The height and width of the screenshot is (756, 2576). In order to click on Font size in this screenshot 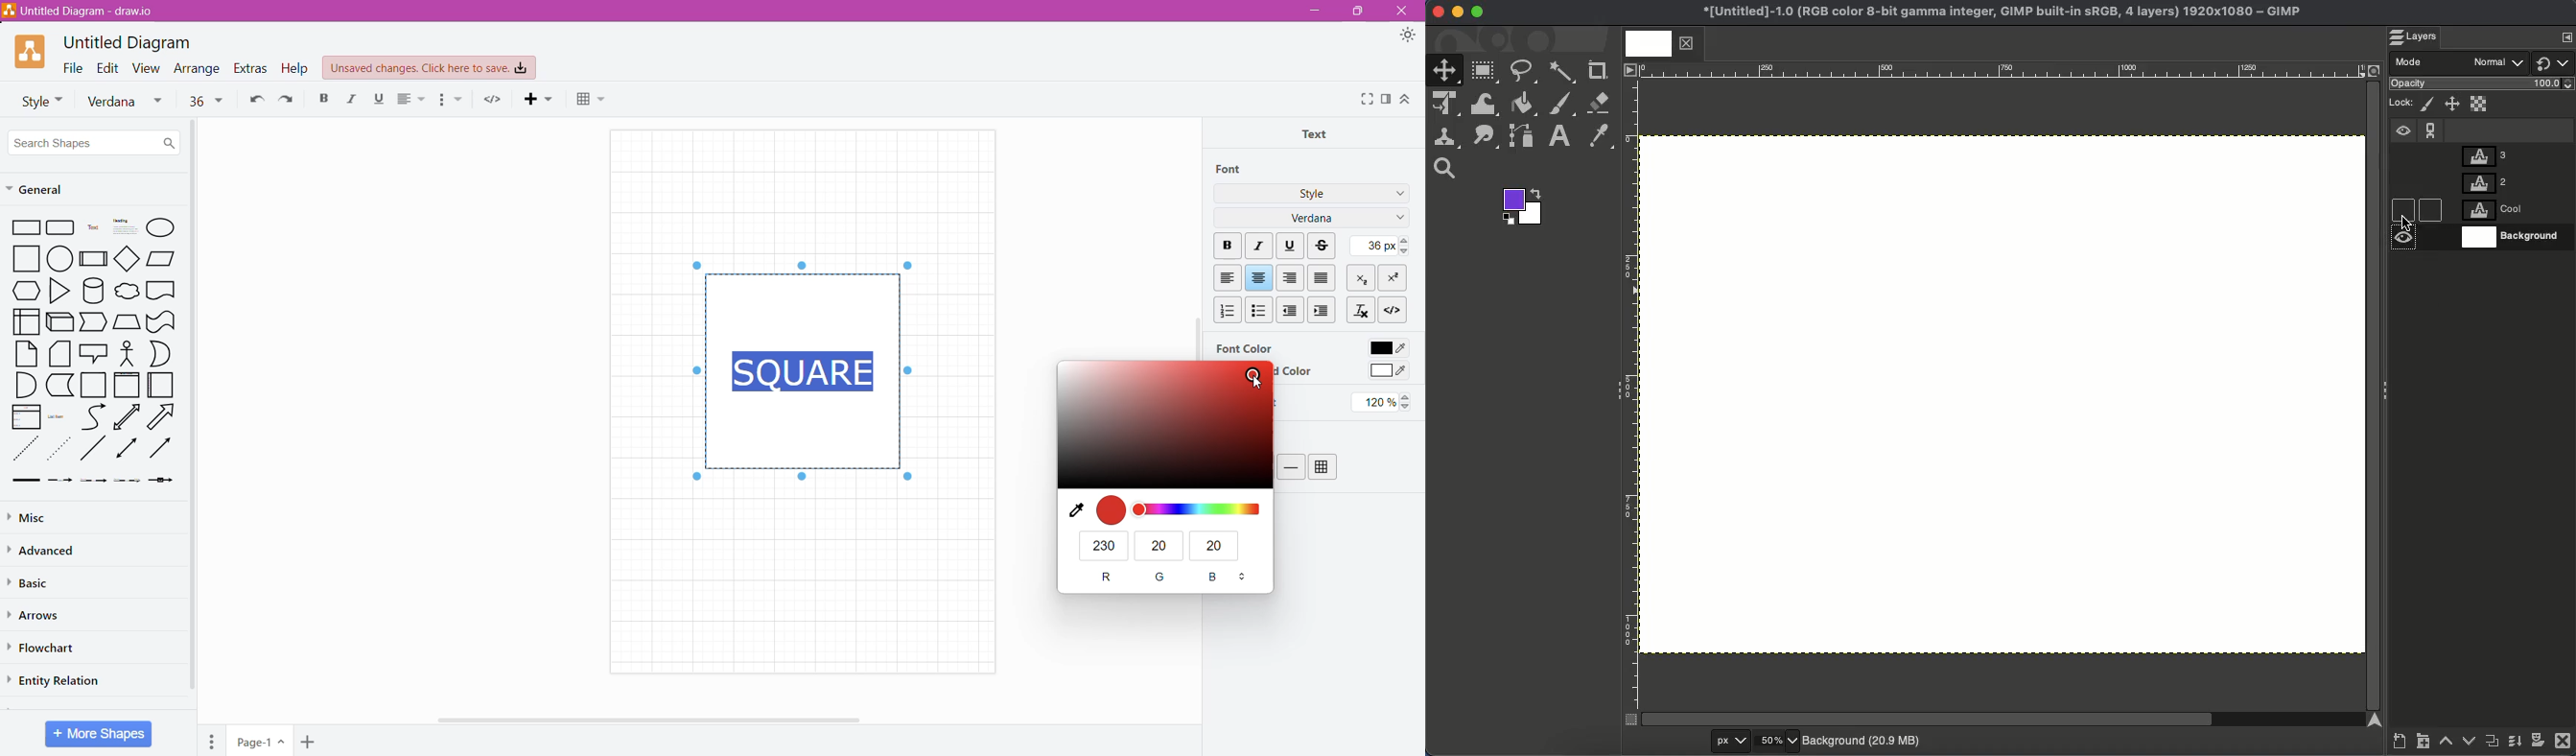, I will do `click(206, 100)`.